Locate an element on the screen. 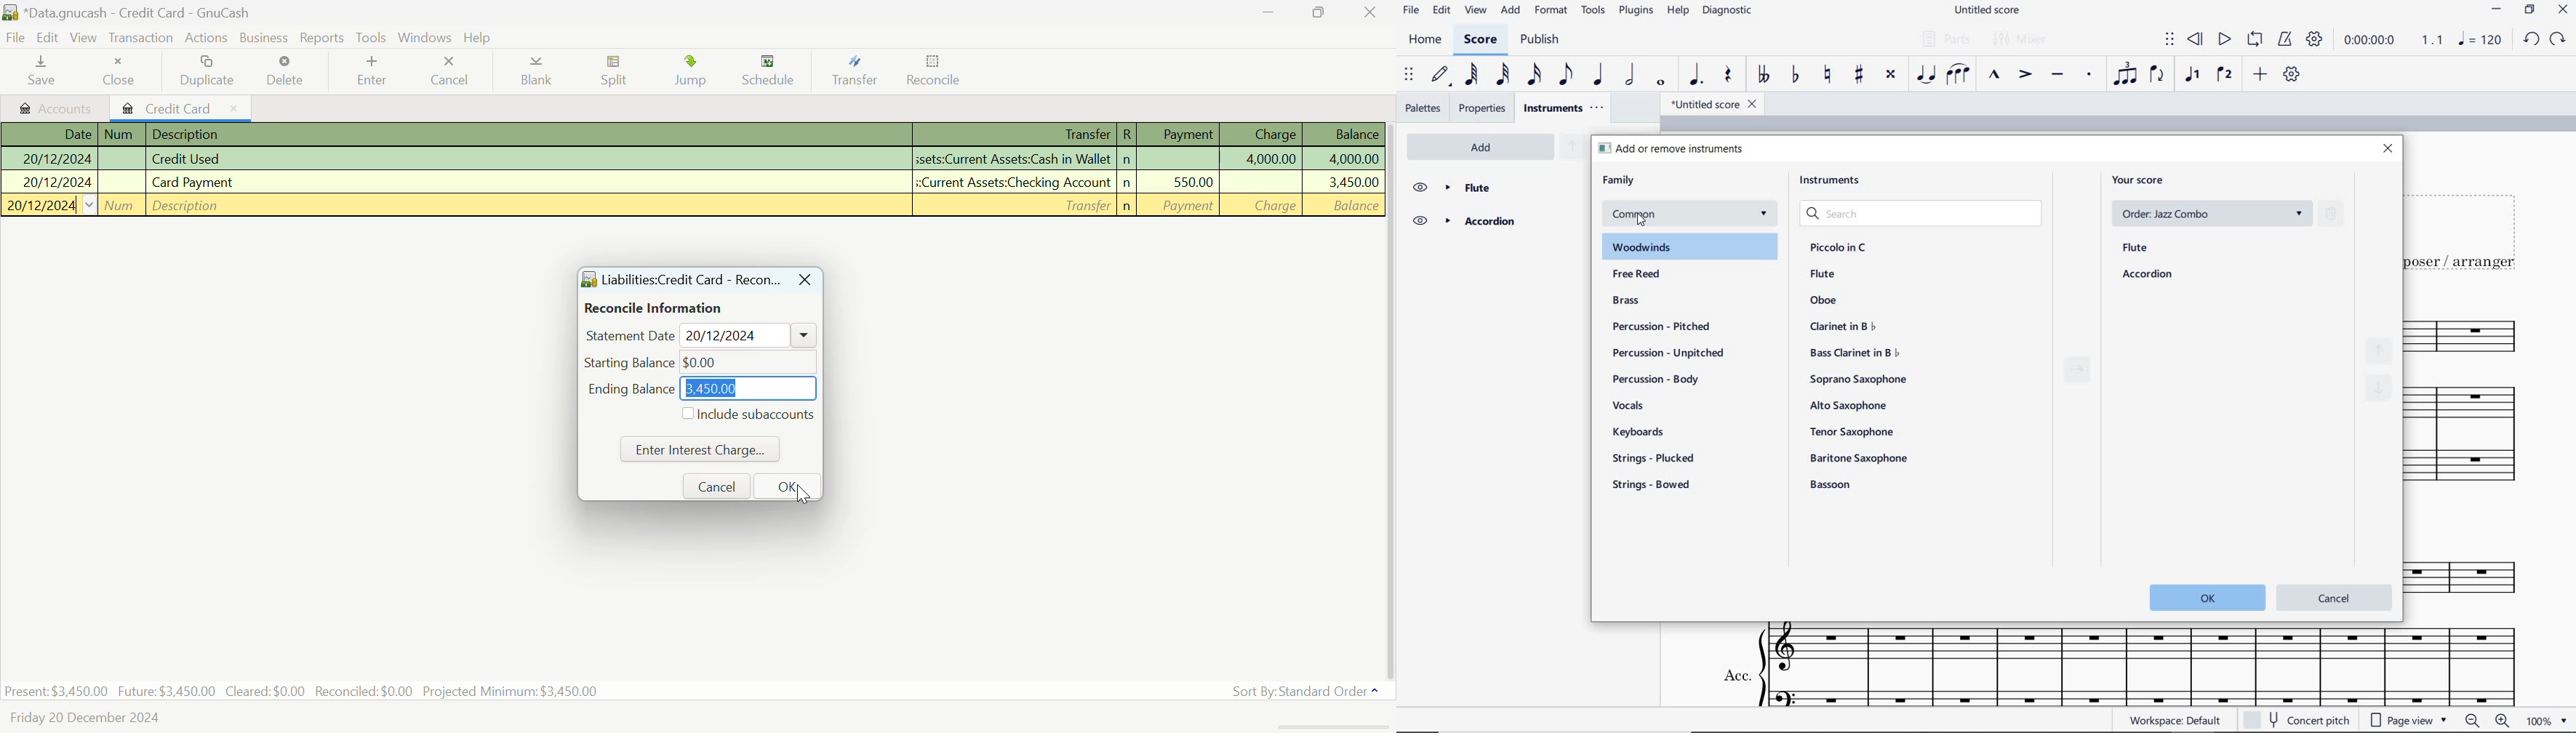  Bassoon is located at coordinates (1835, 485).